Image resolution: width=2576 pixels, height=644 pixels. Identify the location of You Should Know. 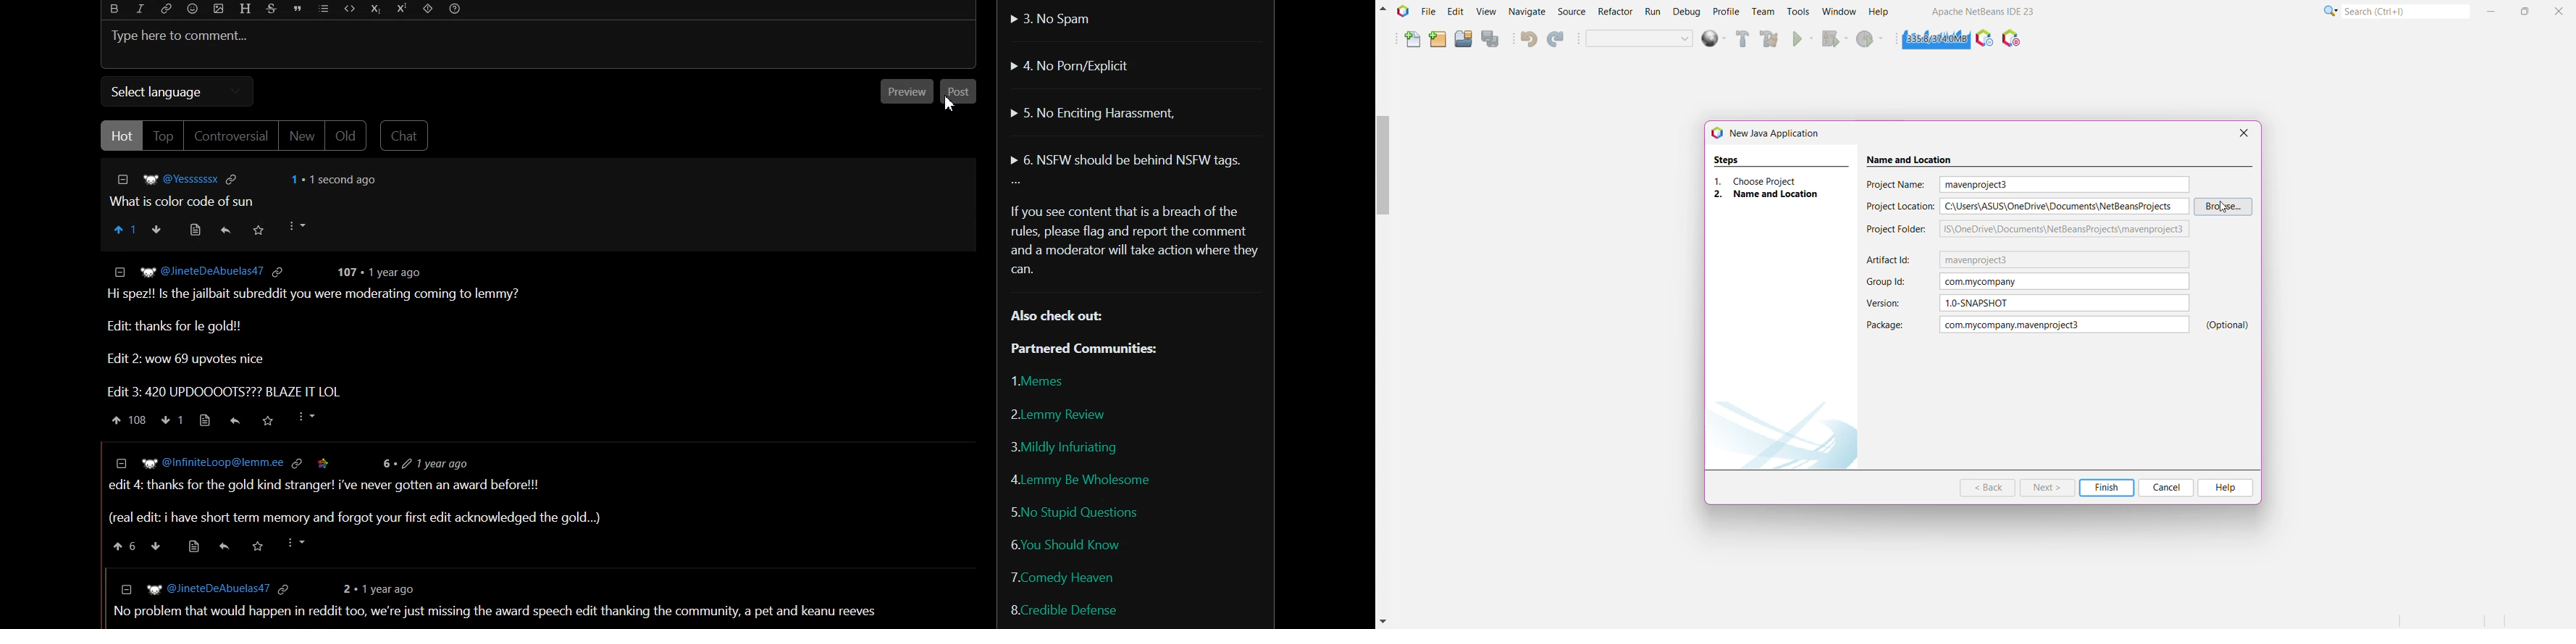
(1065, 543).